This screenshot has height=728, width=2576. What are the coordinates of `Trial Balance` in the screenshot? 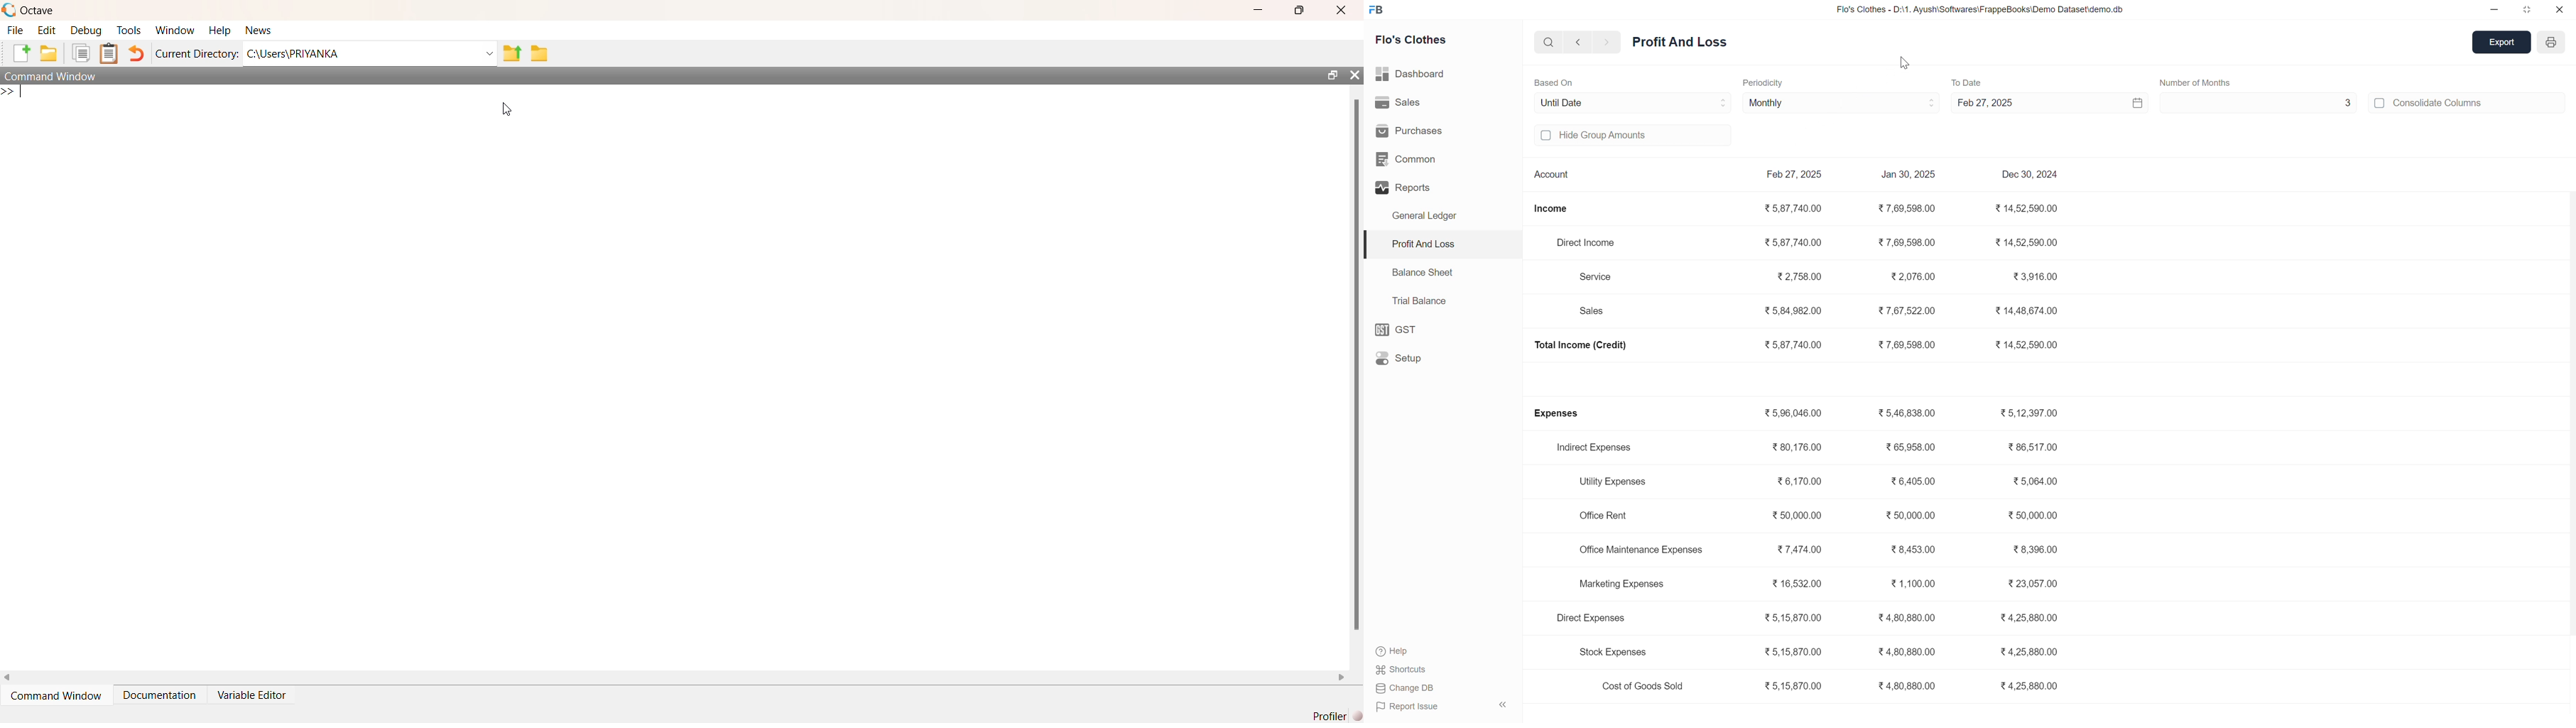 It's located at (1421, 300).